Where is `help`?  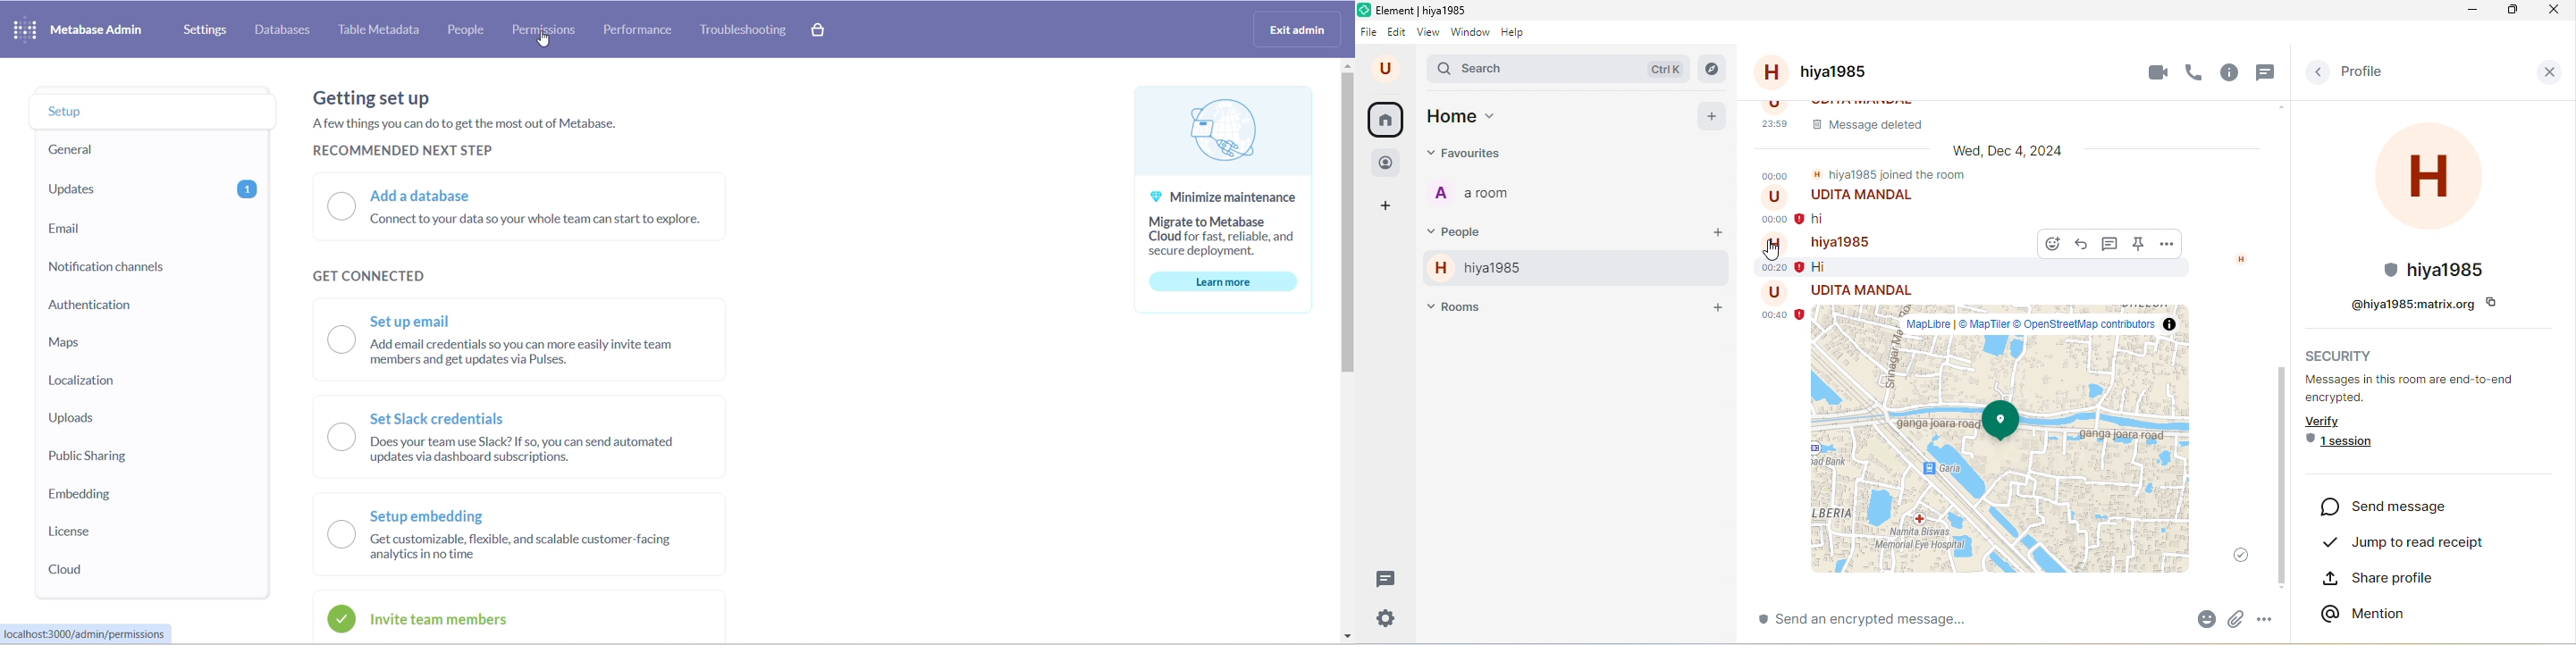
help is located at coordinates (1519, 33).